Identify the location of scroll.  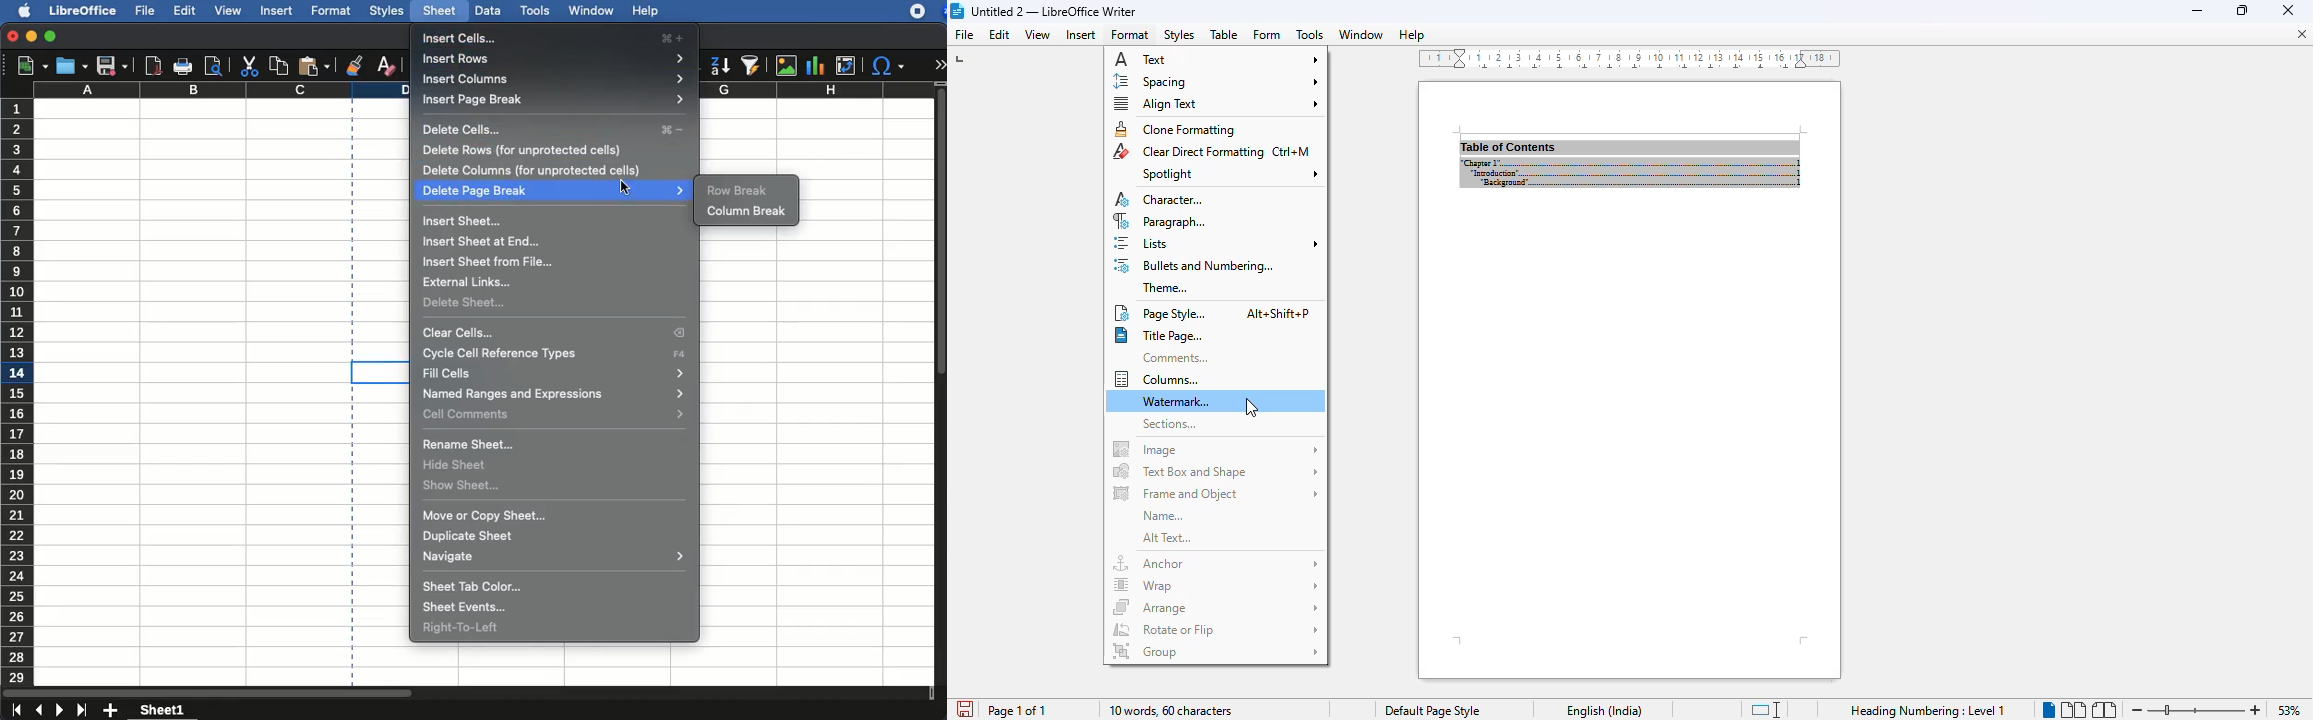
(942, 386).